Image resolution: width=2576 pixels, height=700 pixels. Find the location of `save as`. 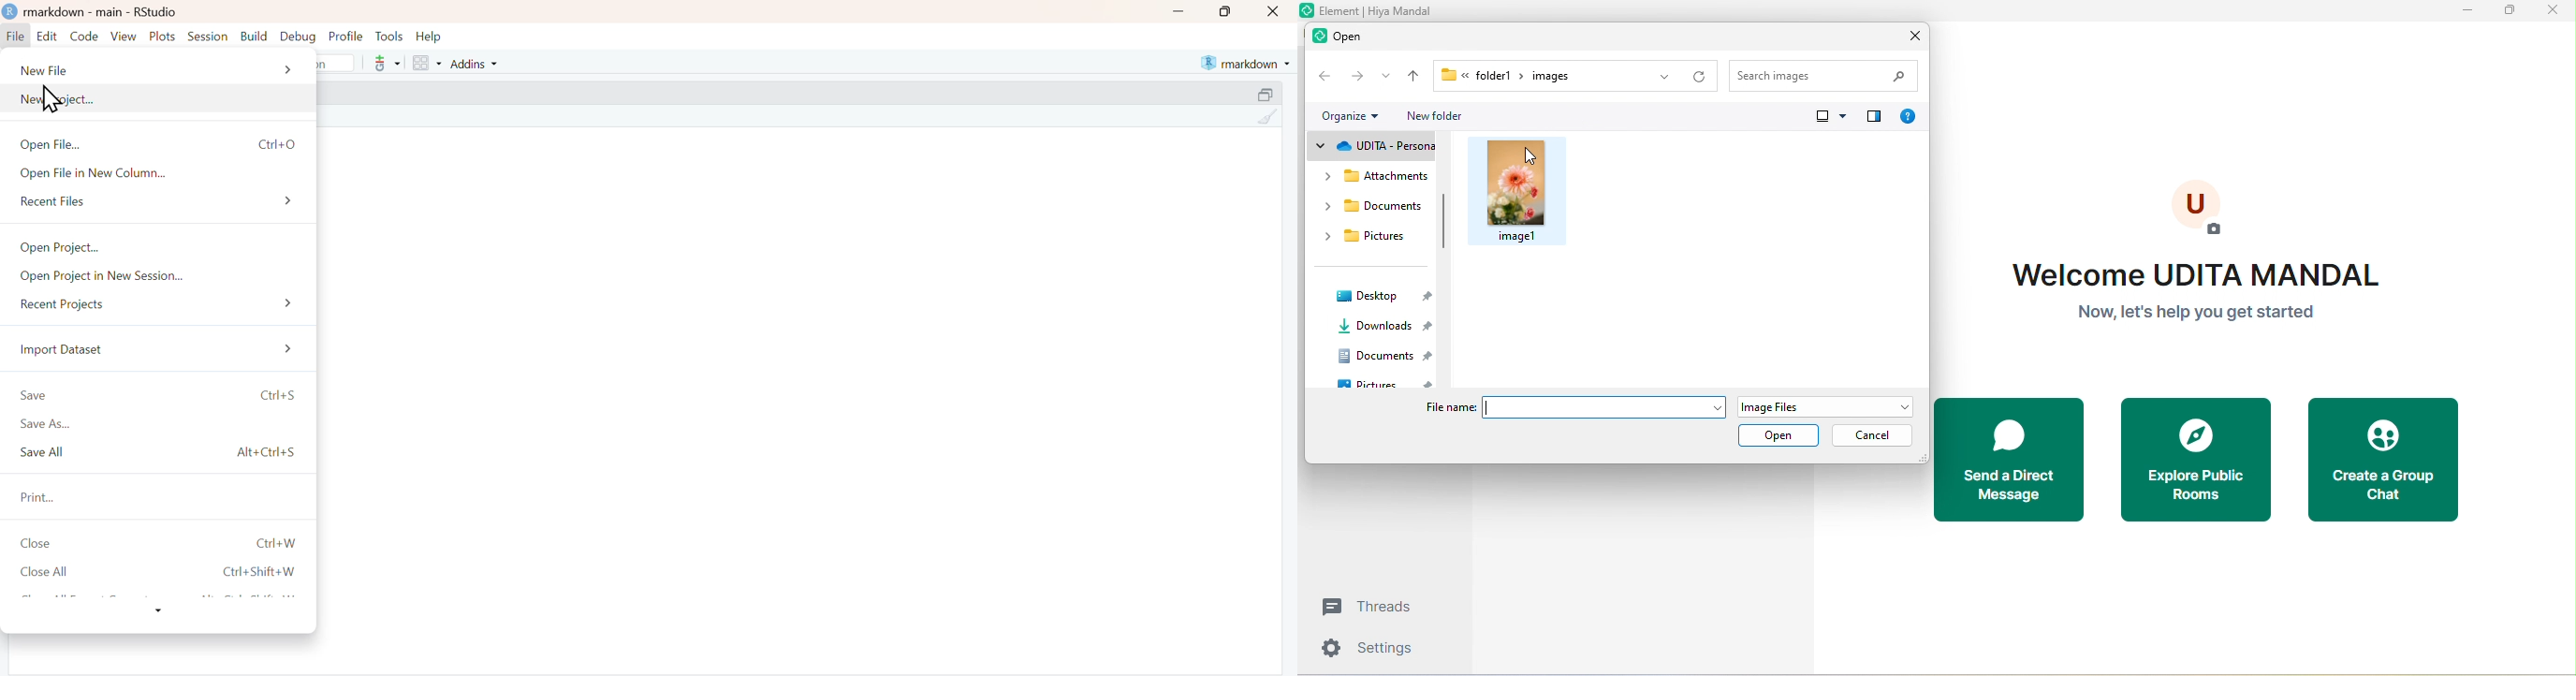

save as is located at coordinates (164, 425).